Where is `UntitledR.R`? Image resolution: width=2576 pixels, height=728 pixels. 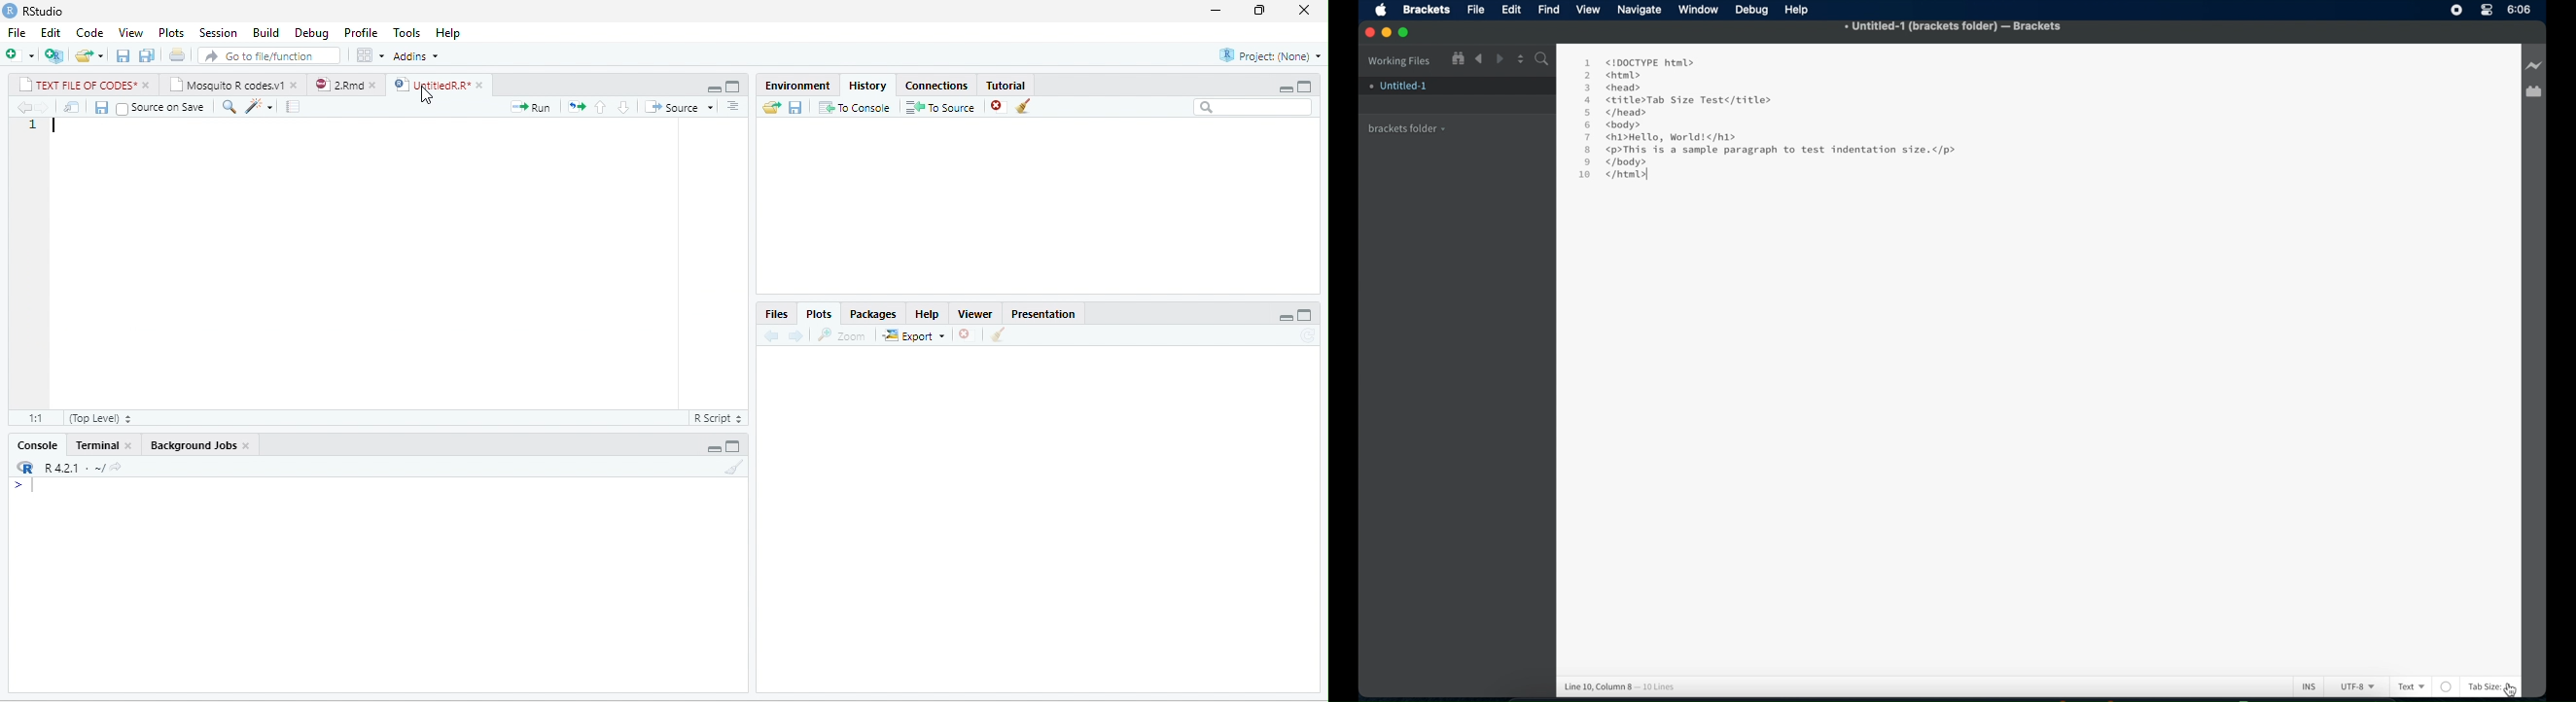 UntitledR.R is located at coordinates (431, 85).